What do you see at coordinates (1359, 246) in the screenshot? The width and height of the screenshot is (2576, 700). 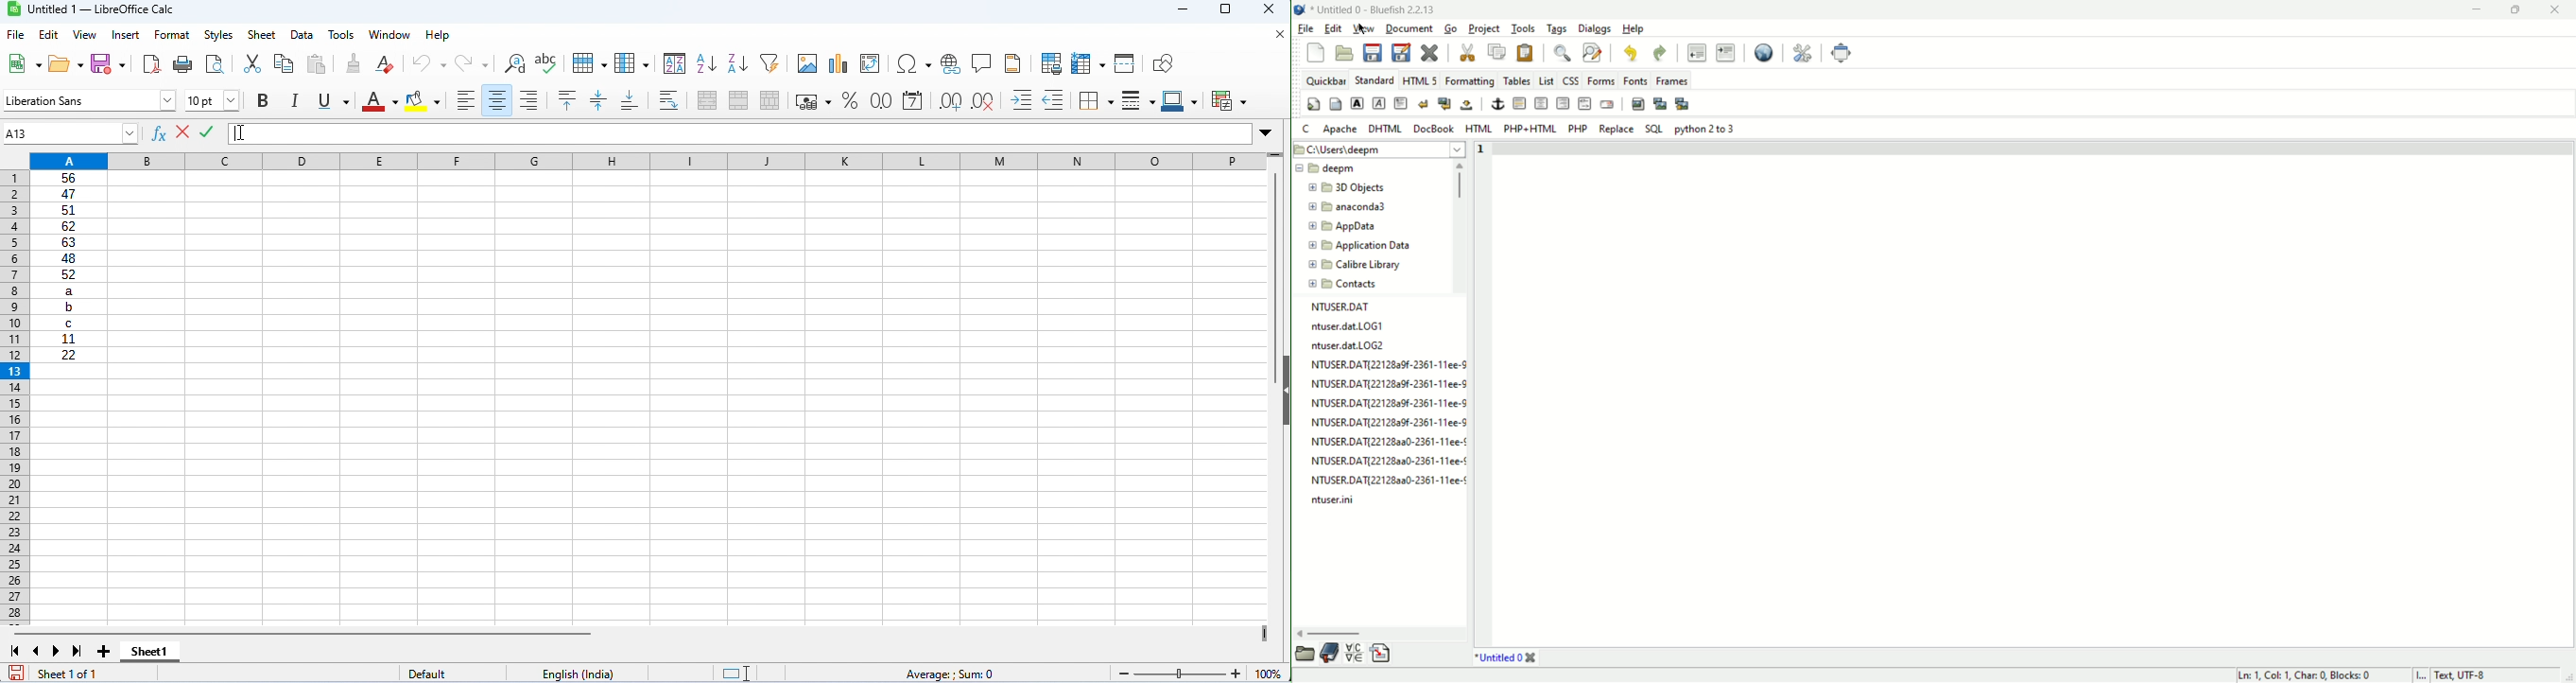 I see `application` at bounding box center [1359, 246].